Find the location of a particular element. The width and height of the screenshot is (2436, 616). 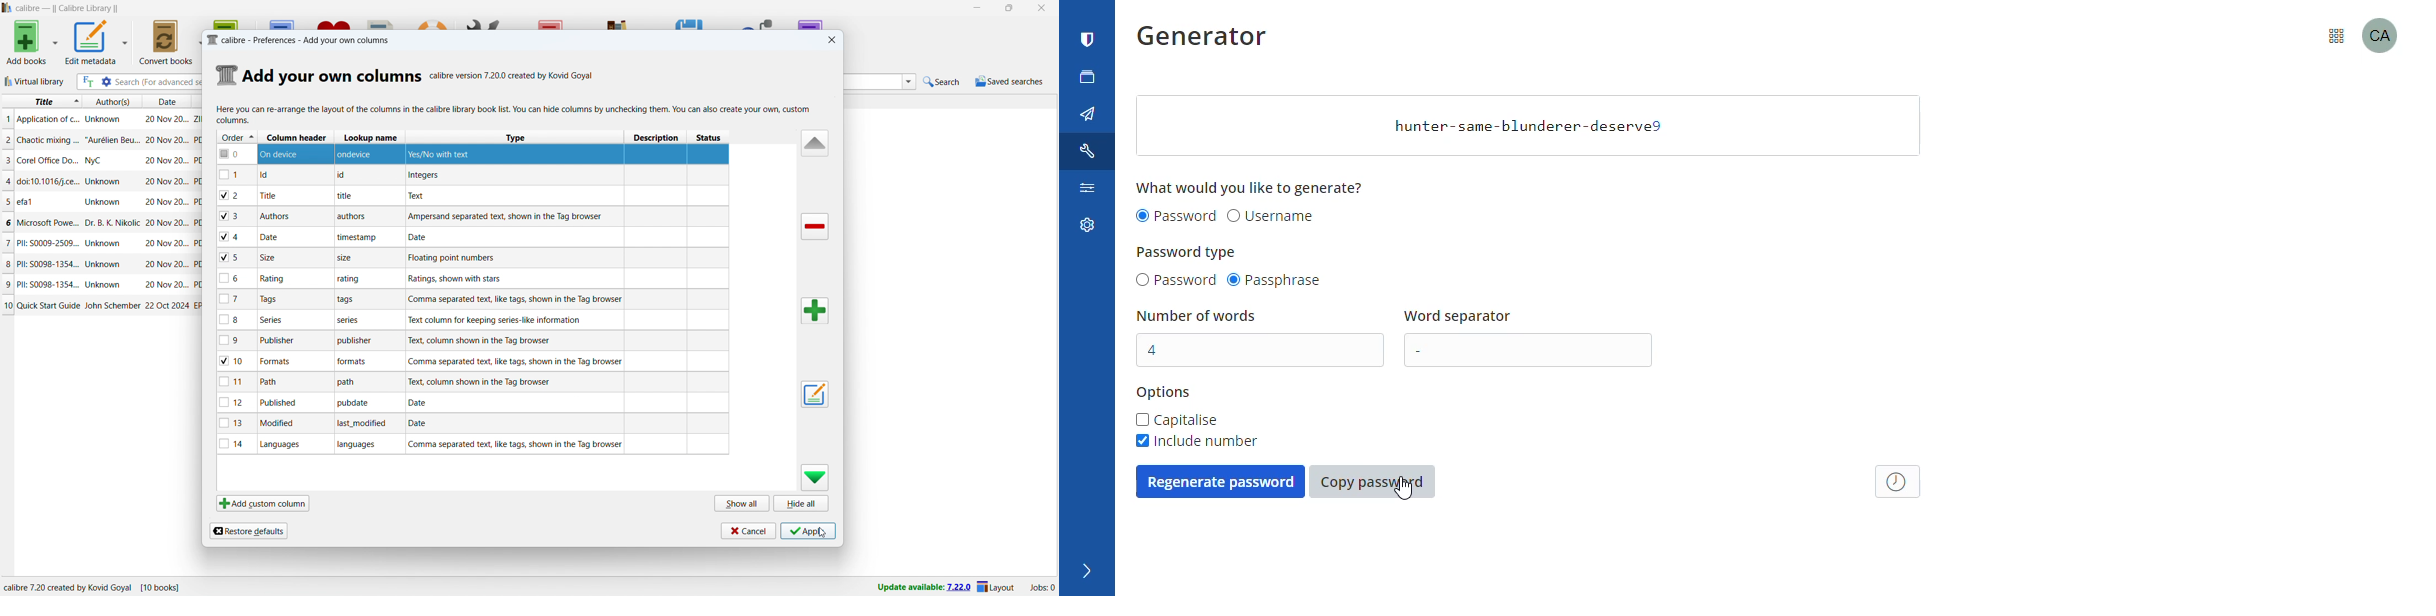

languages is located at coordinates (360, 446).